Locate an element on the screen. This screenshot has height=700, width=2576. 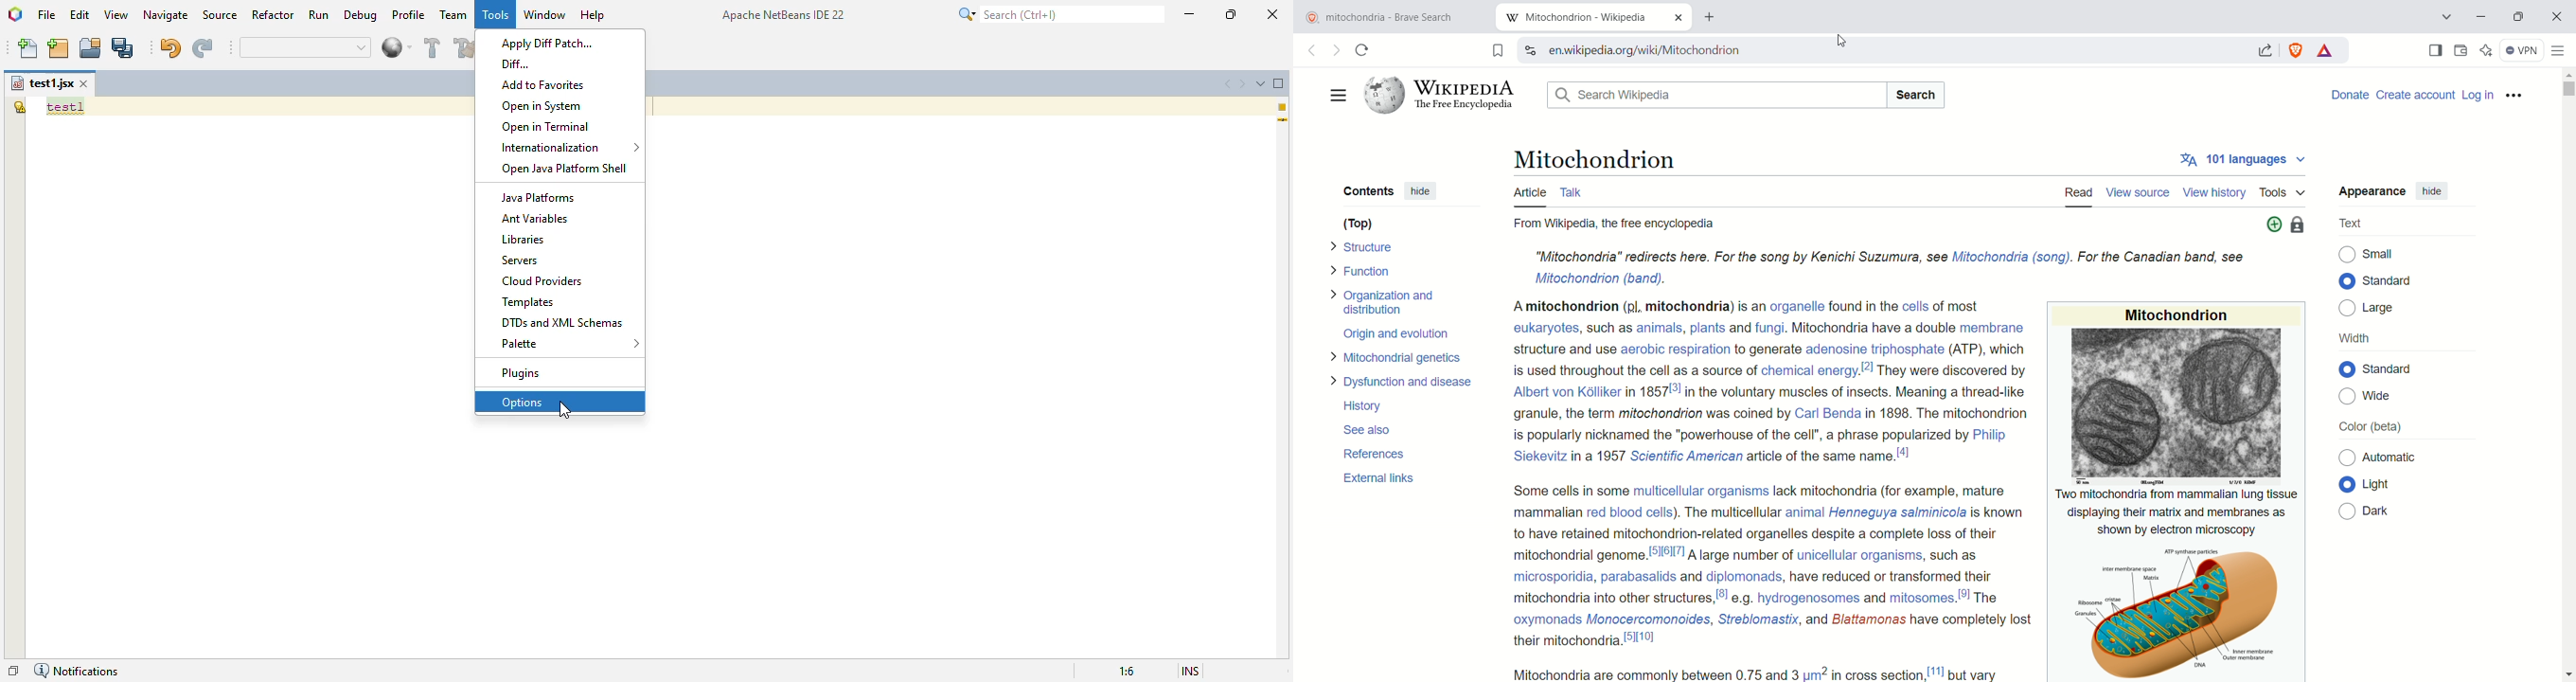
add new tab is located at coordinates (1712, 17).